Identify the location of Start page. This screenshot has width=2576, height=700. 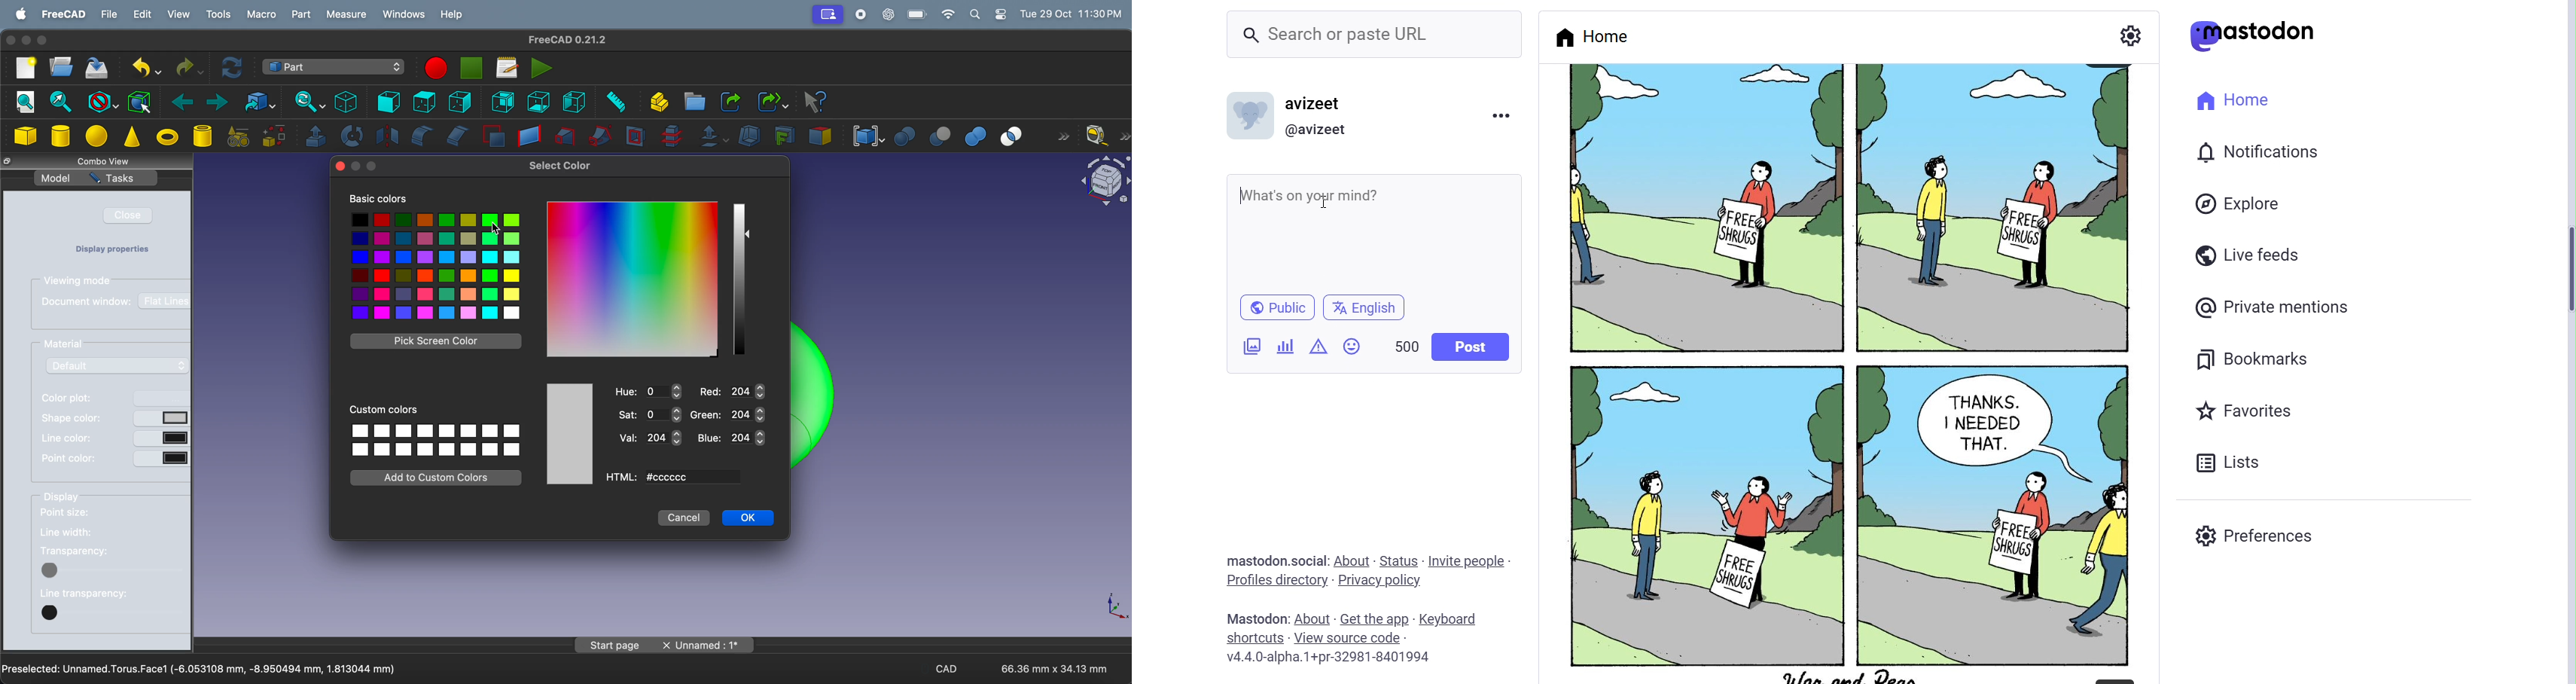
(612, 645).